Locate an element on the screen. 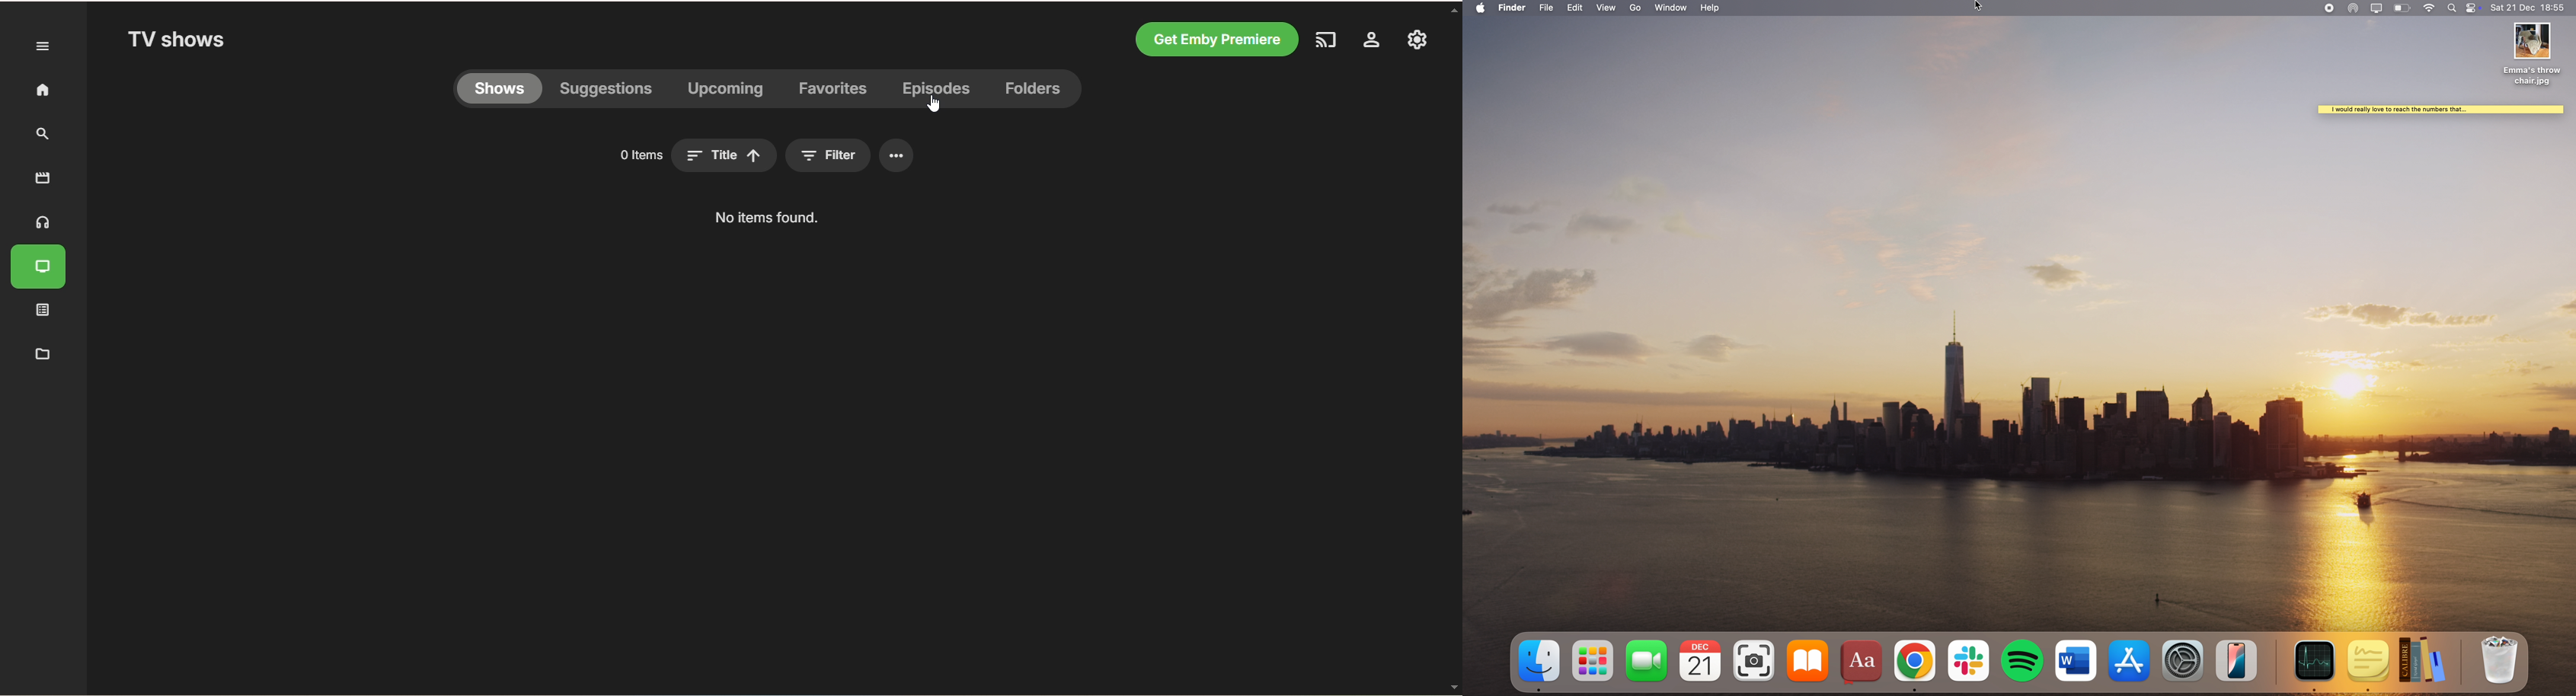 The height and width of the screenshot is (700, 2576). Word is located at coordinates (2078, 665).